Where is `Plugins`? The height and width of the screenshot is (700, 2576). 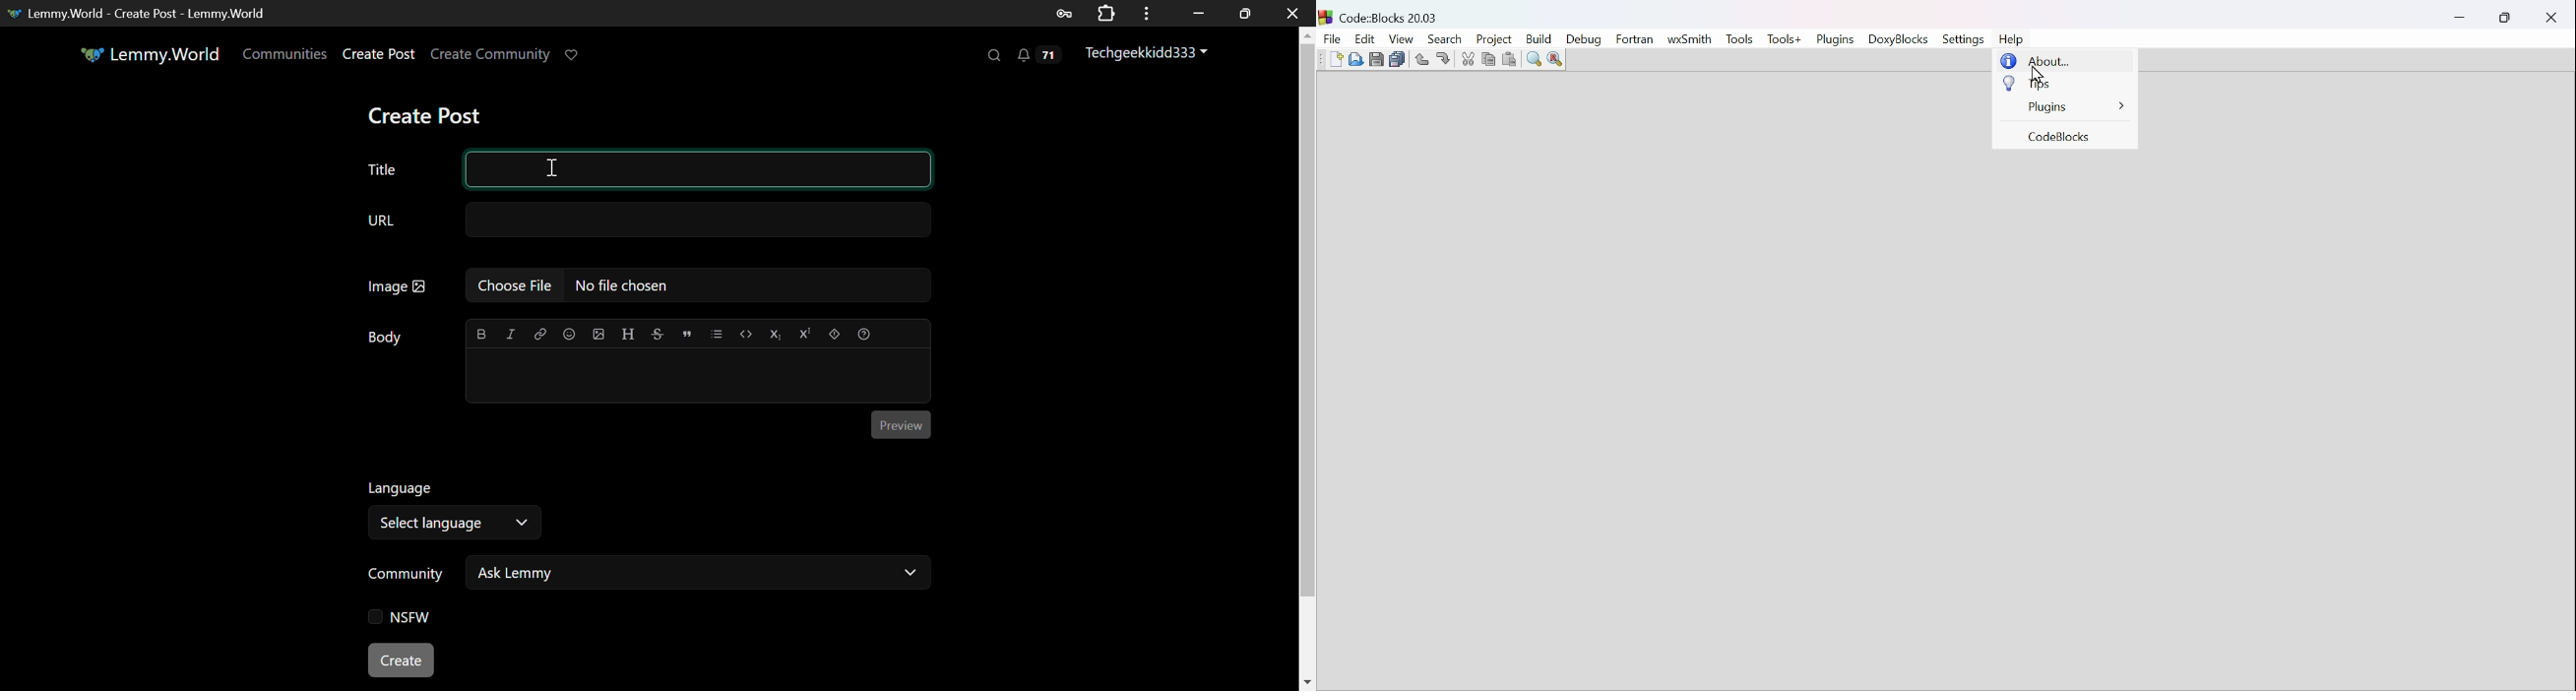 Plugins is located at coordinates (1838, 40).